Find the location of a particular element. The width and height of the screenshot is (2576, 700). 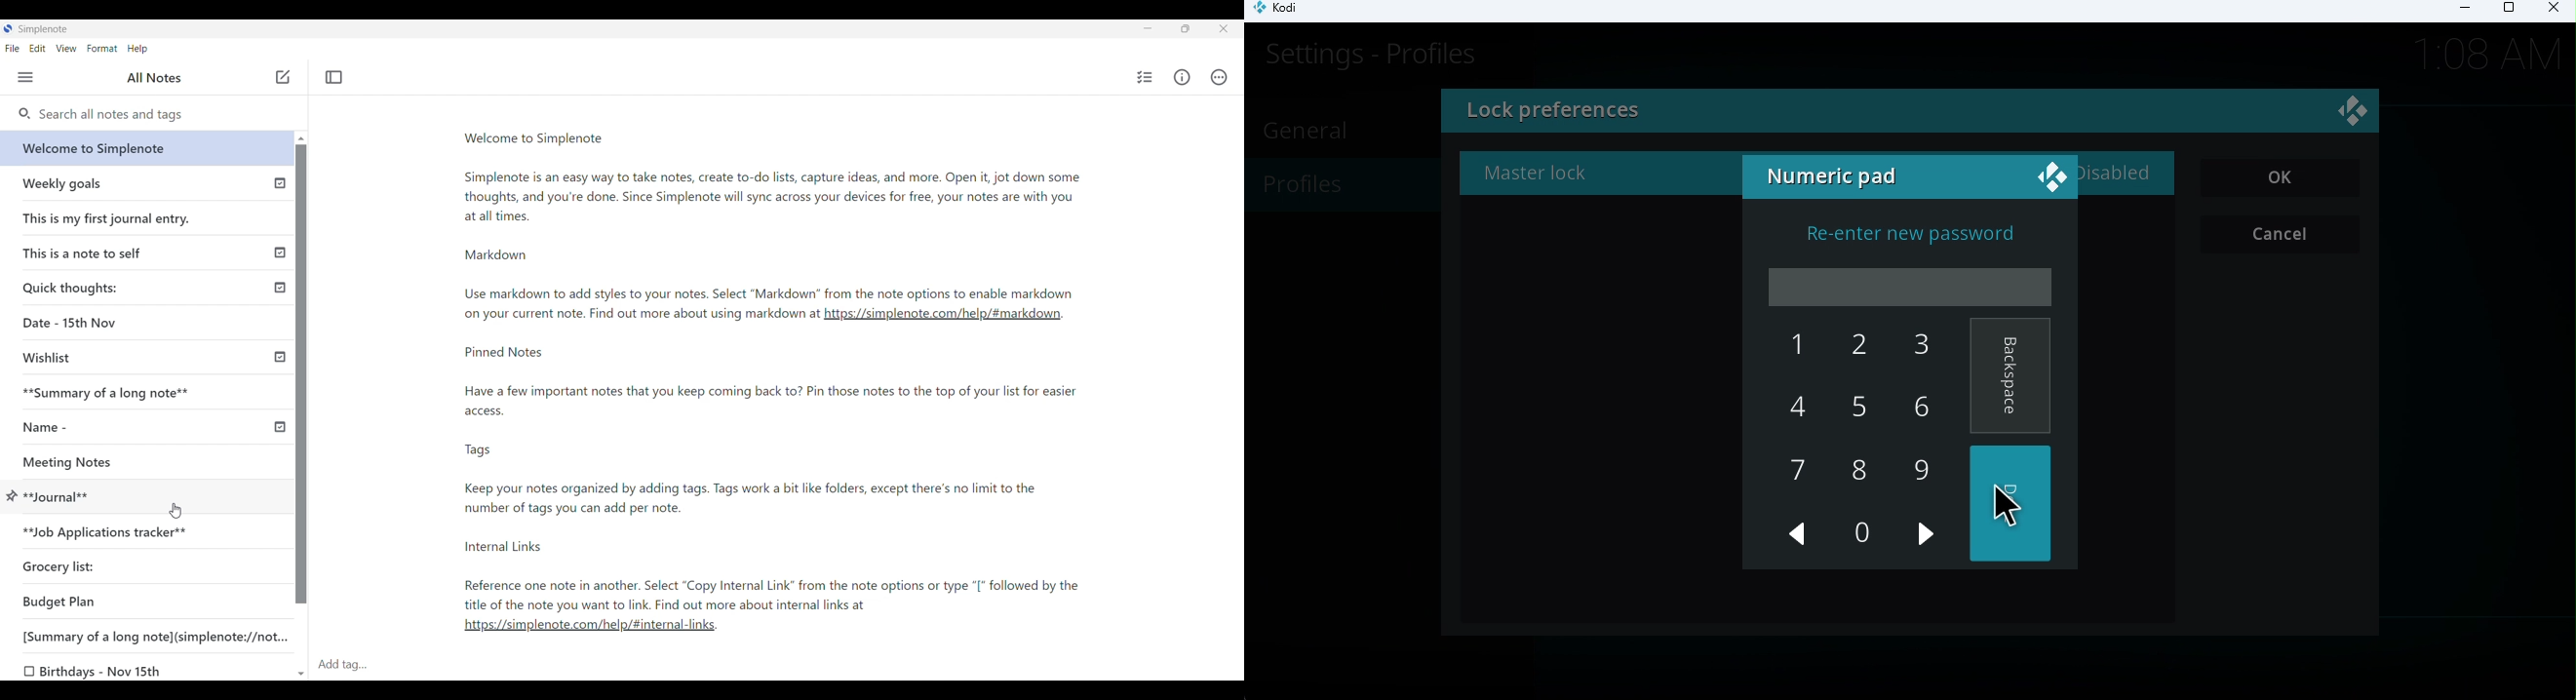

Minimize is located at coordinates (1148, 28).